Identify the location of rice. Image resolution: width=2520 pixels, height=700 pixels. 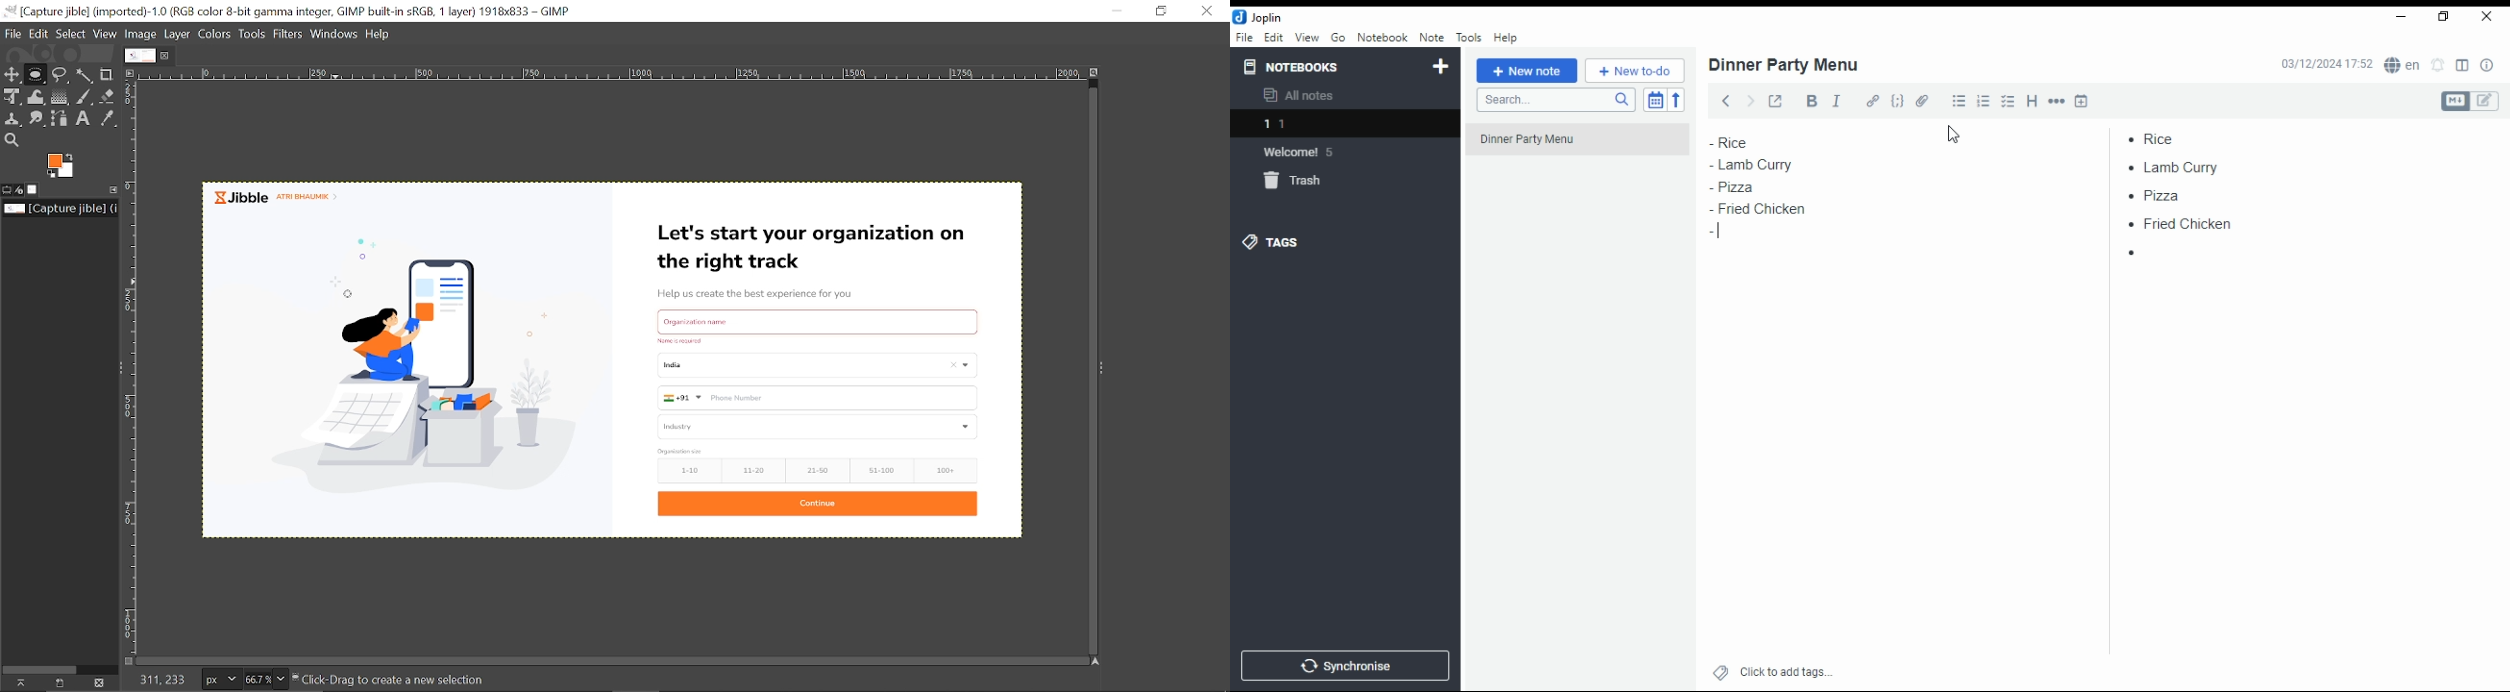
(2176, 136).